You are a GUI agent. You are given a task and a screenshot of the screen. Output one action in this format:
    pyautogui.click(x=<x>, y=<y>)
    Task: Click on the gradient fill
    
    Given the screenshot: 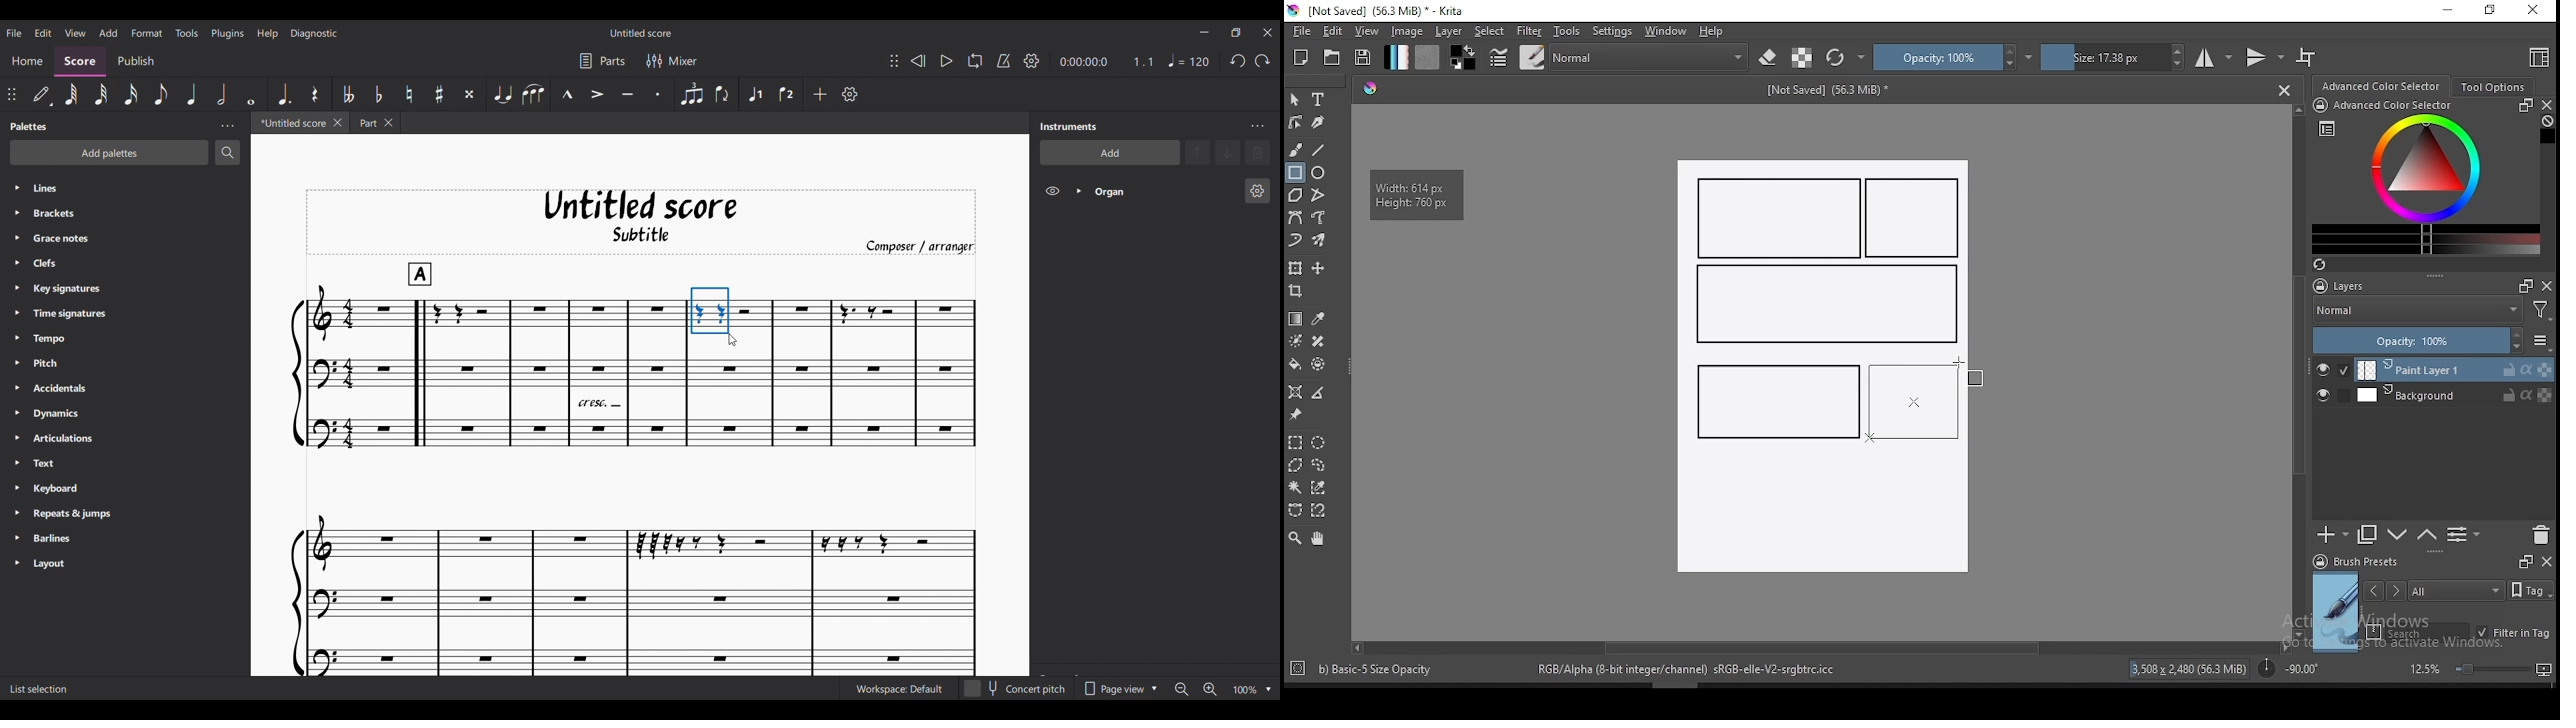 What is the action you would take?
    pyautogui.click(x=1396, y=57)
    